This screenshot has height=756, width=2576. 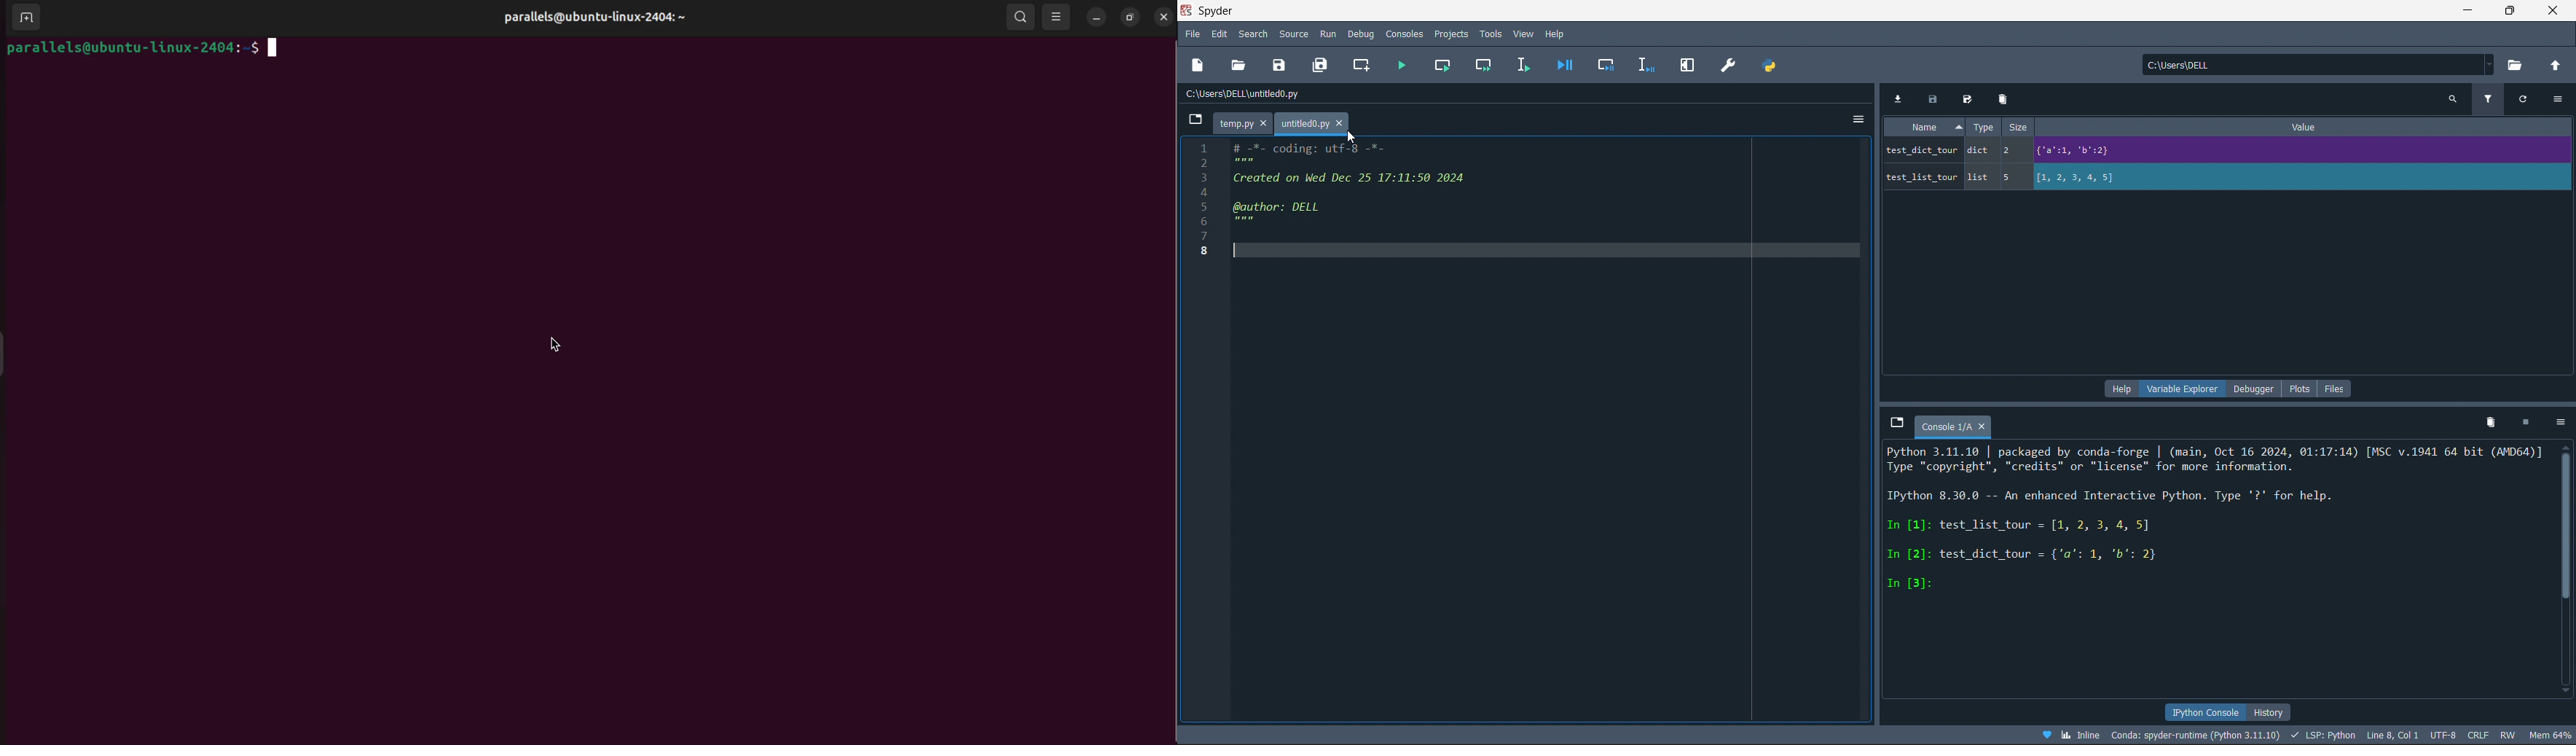 What do you see at coordinates (1199, 66) in the screenshot?
I see `new file` at bounding box center [1199, 66].